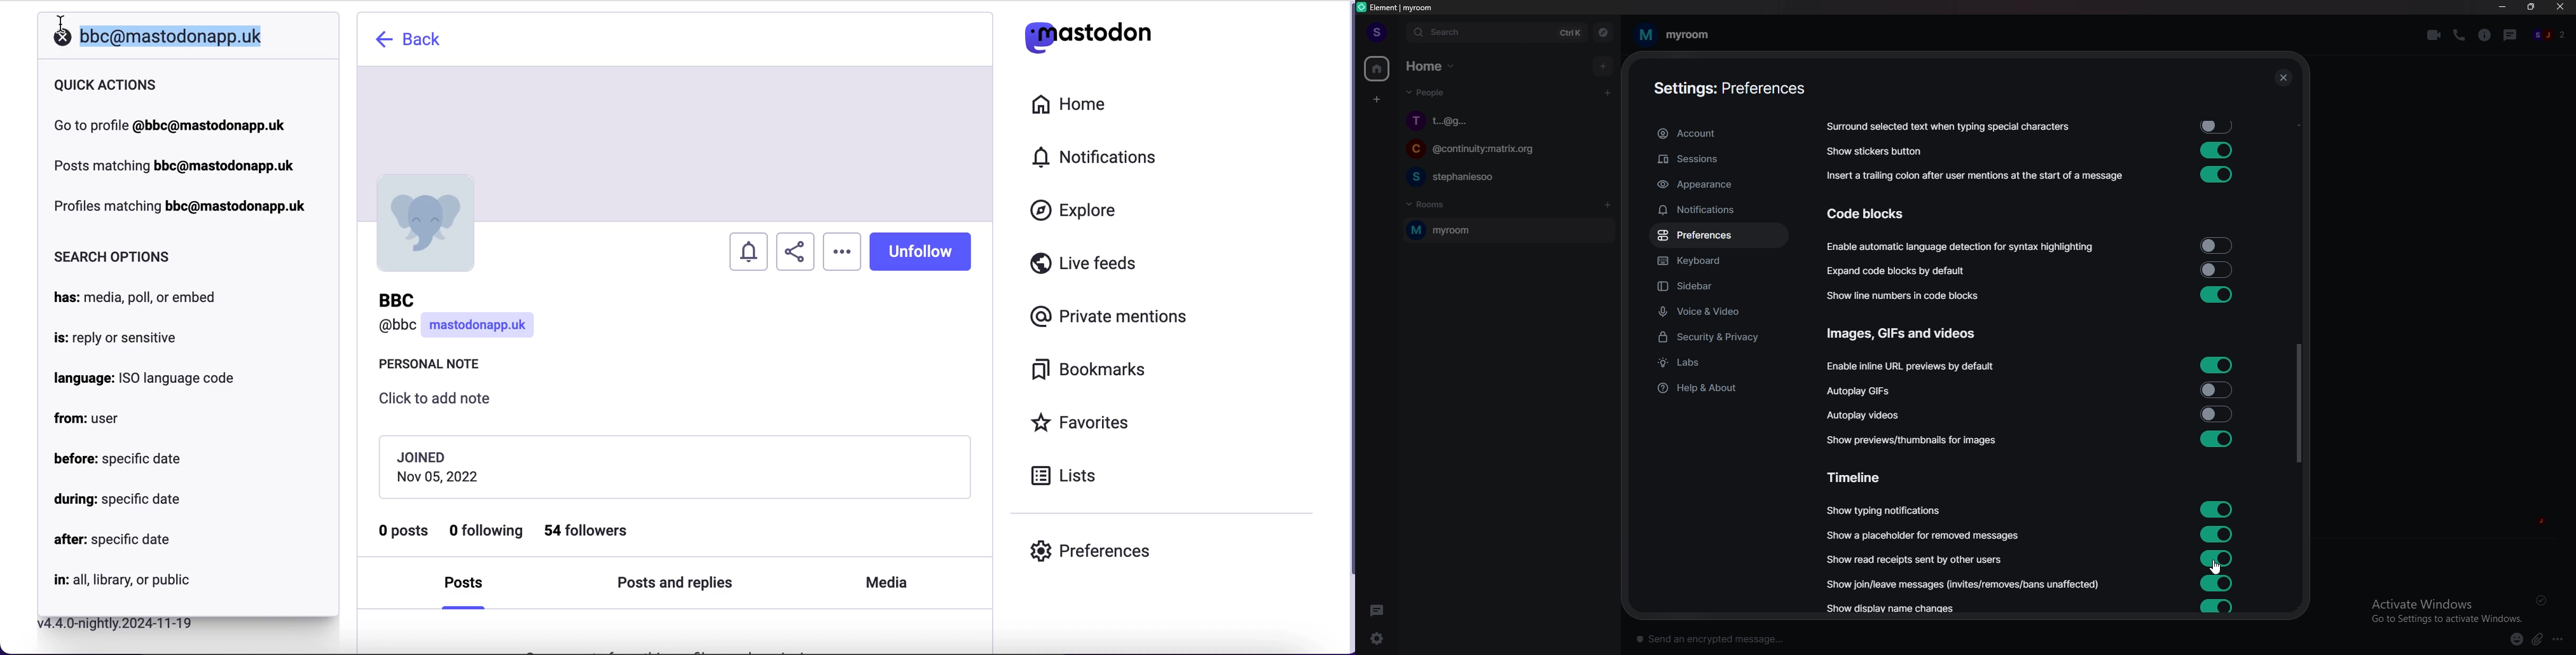 The image size is (2576, 672). What do you see at coordinates (1719, 338) in the screenshot?
I see `security and privacy` at bounding box center [1719, 338].